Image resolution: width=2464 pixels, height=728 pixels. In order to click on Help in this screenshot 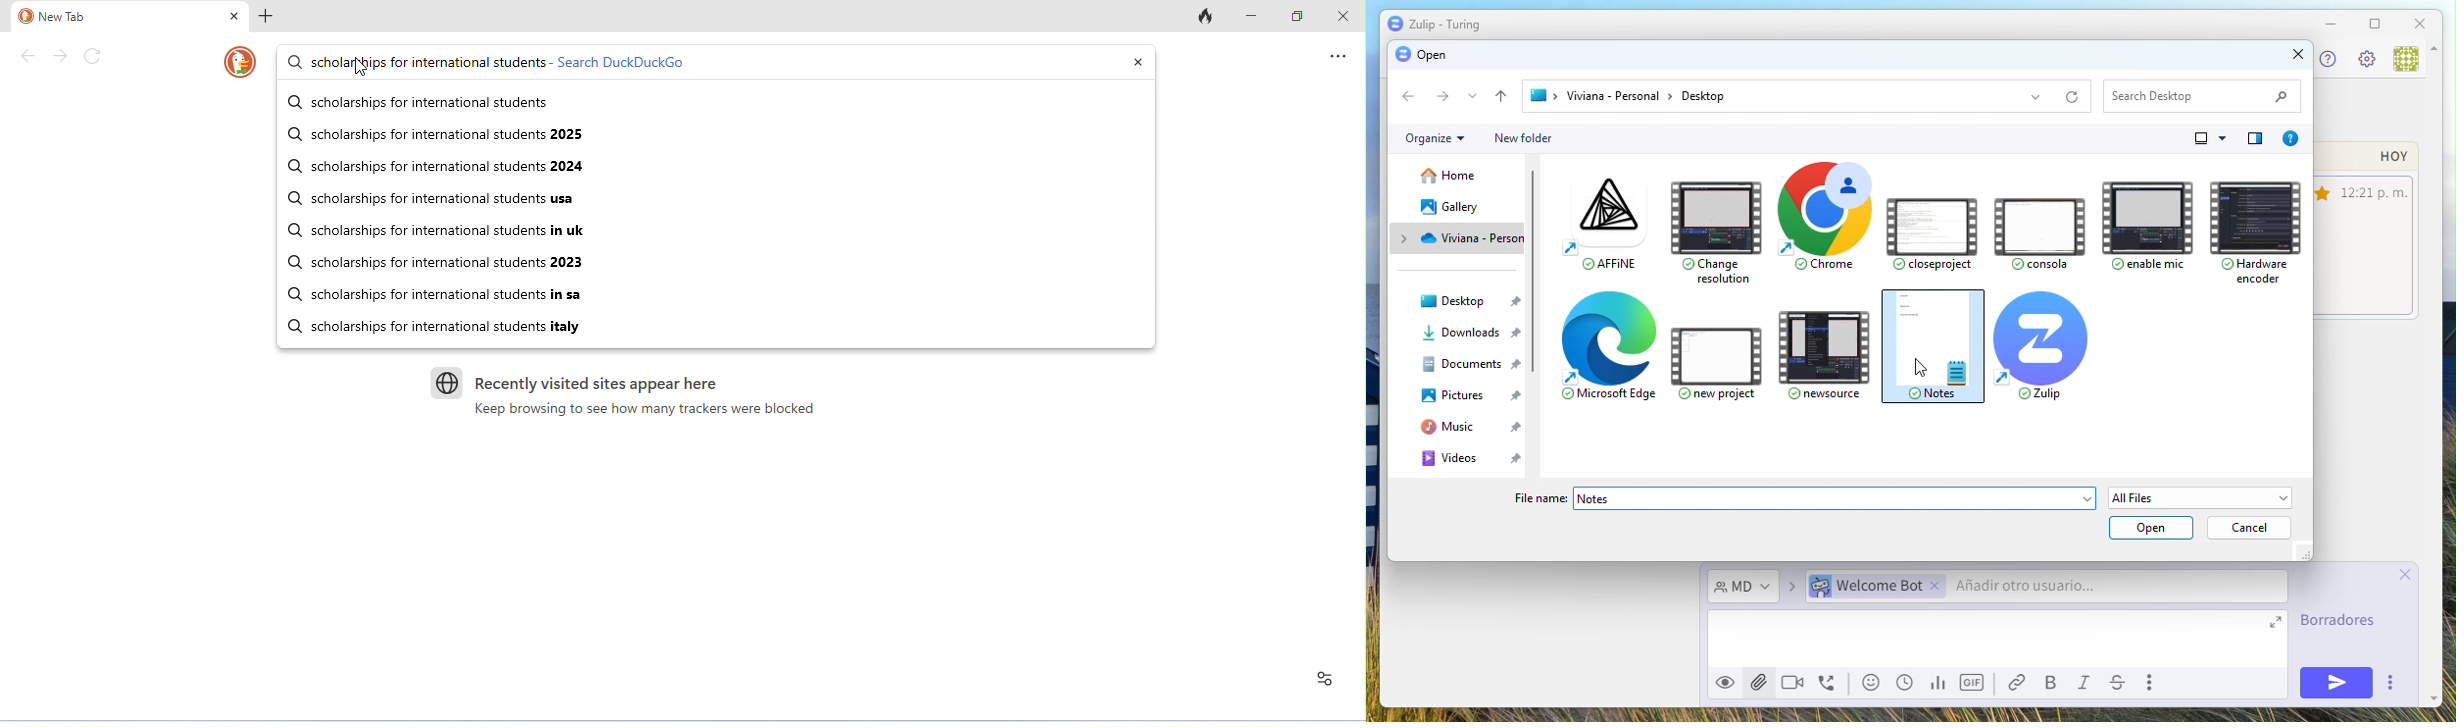, I will do `click(2325, 59)`.